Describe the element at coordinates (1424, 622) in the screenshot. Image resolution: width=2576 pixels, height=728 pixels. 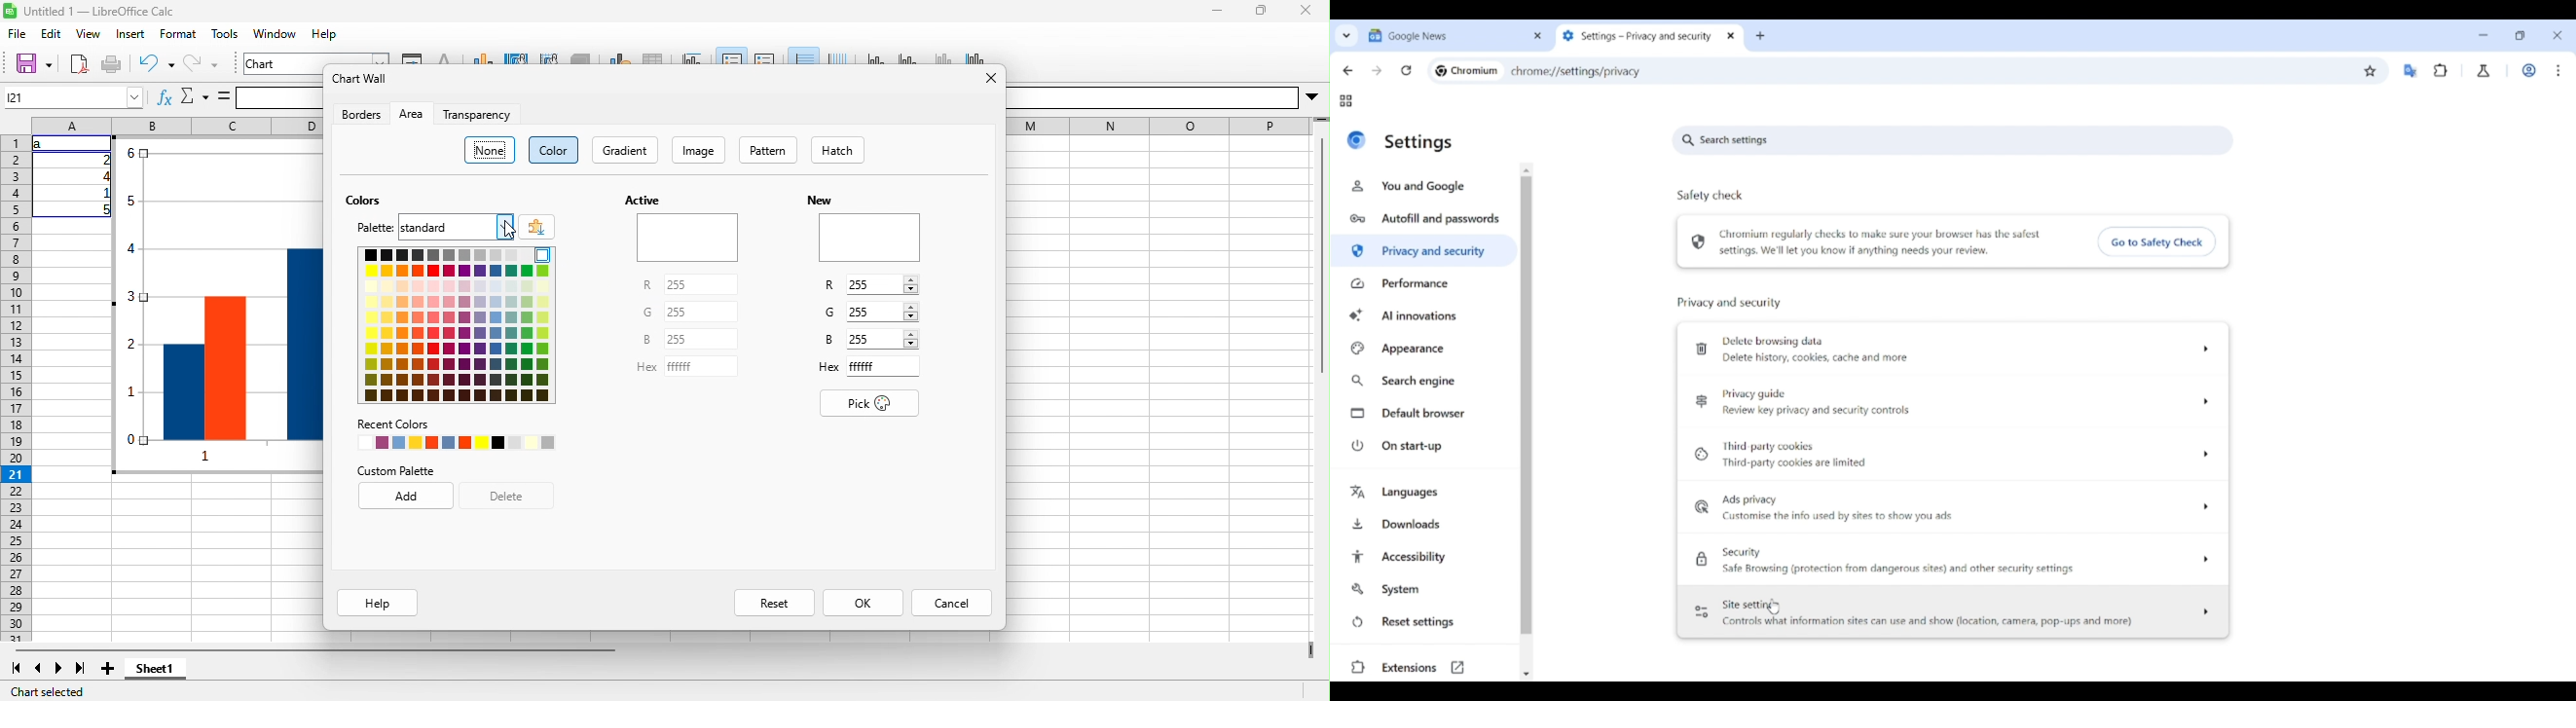
I see `Reset settings` at that location.